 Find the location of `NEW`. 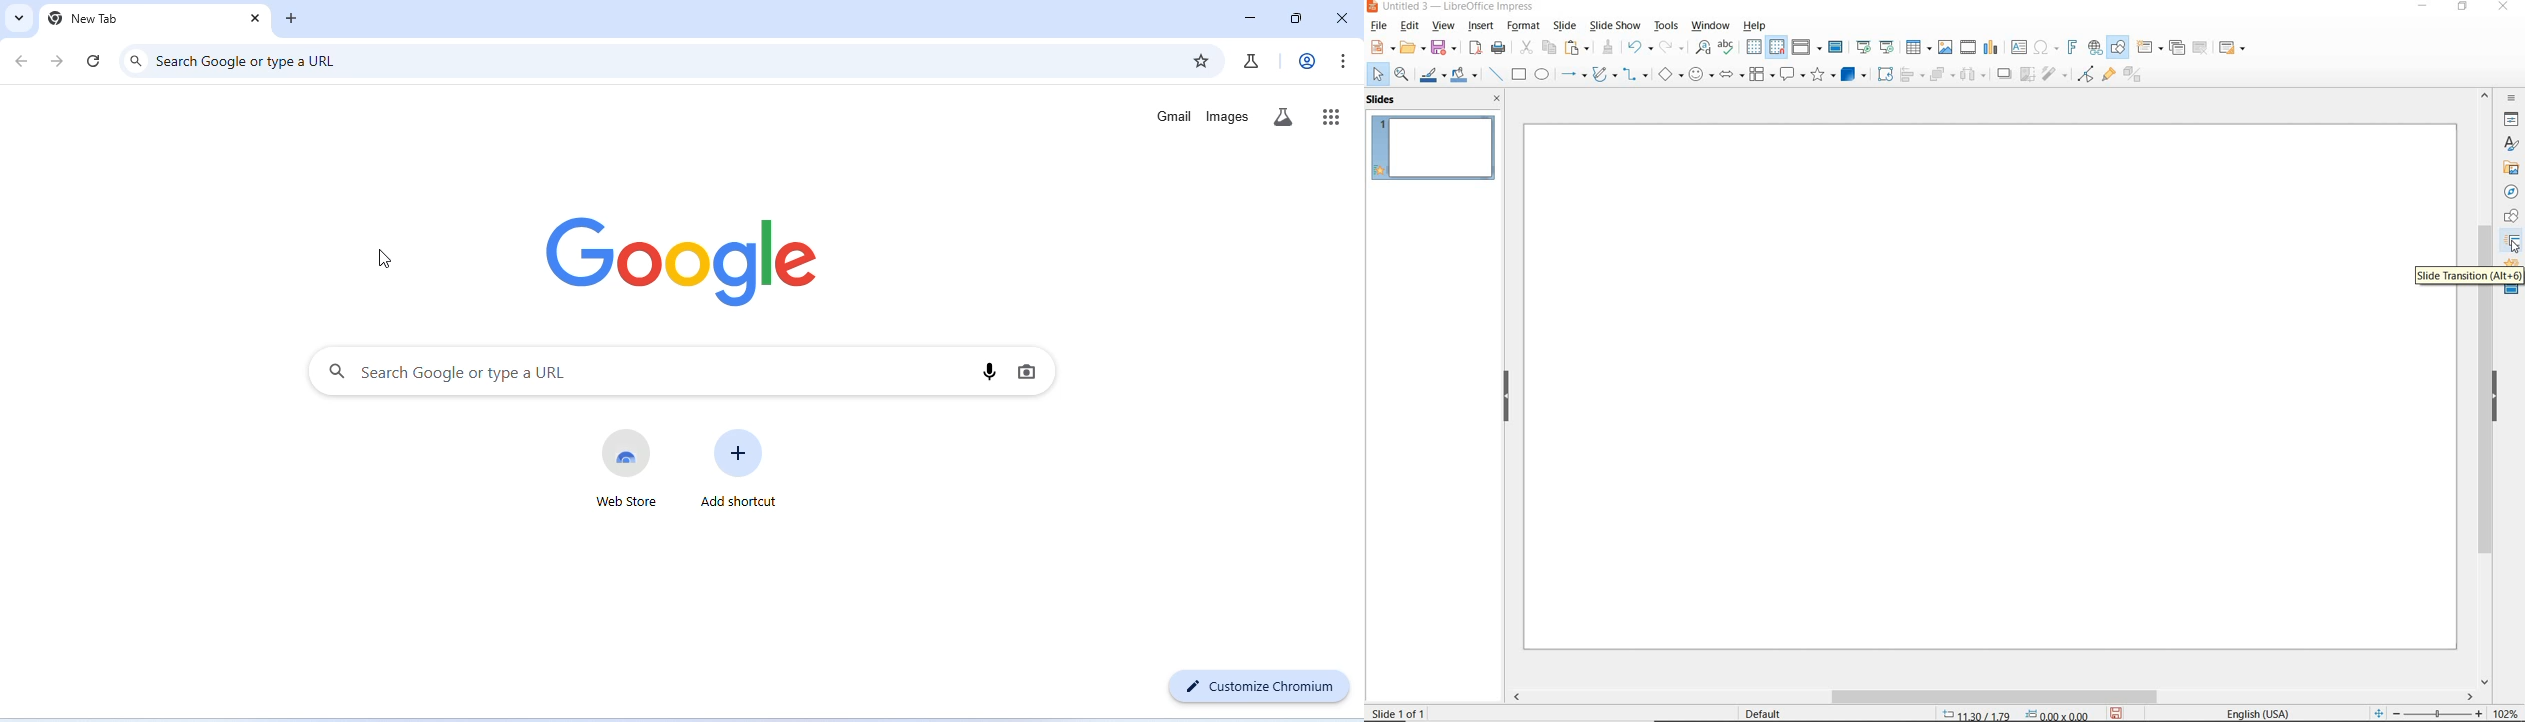

NEW is located at coordinates (1381, 48).